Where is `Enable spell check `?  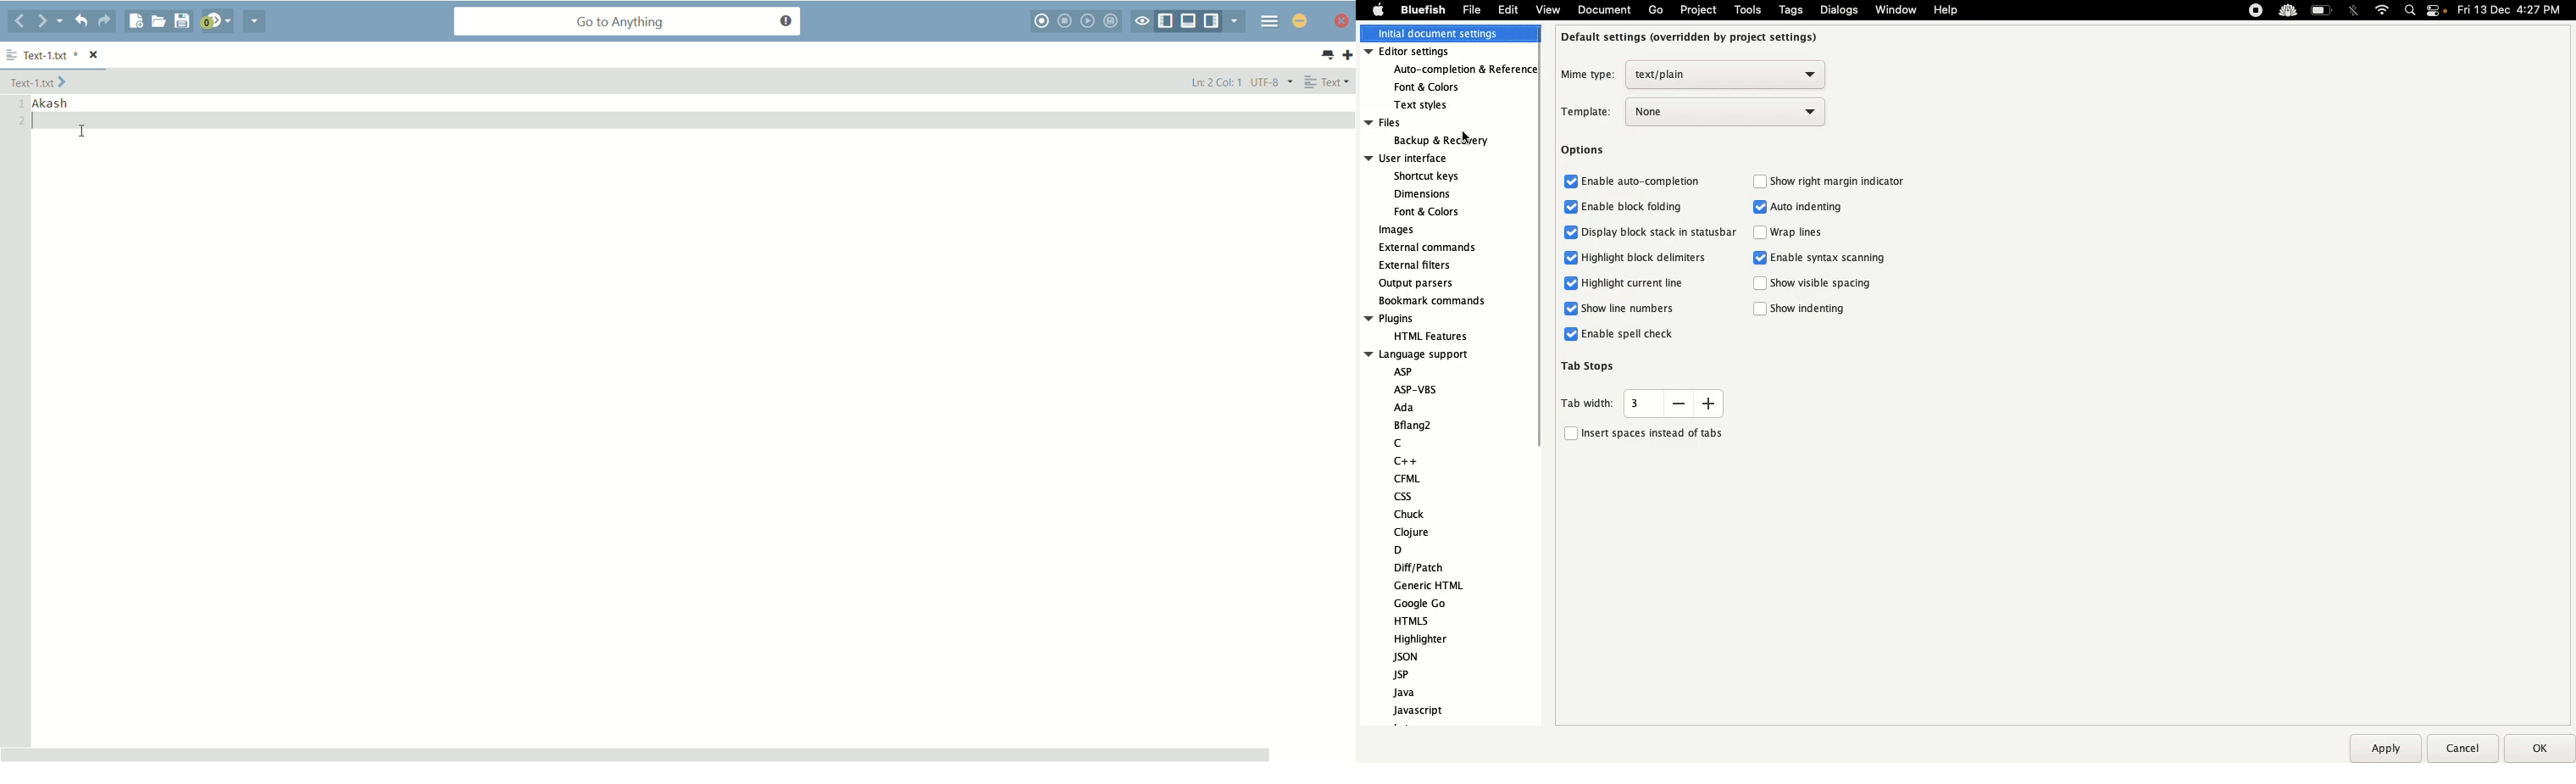
Enable spell check  is located at coordinates (1621, 336).